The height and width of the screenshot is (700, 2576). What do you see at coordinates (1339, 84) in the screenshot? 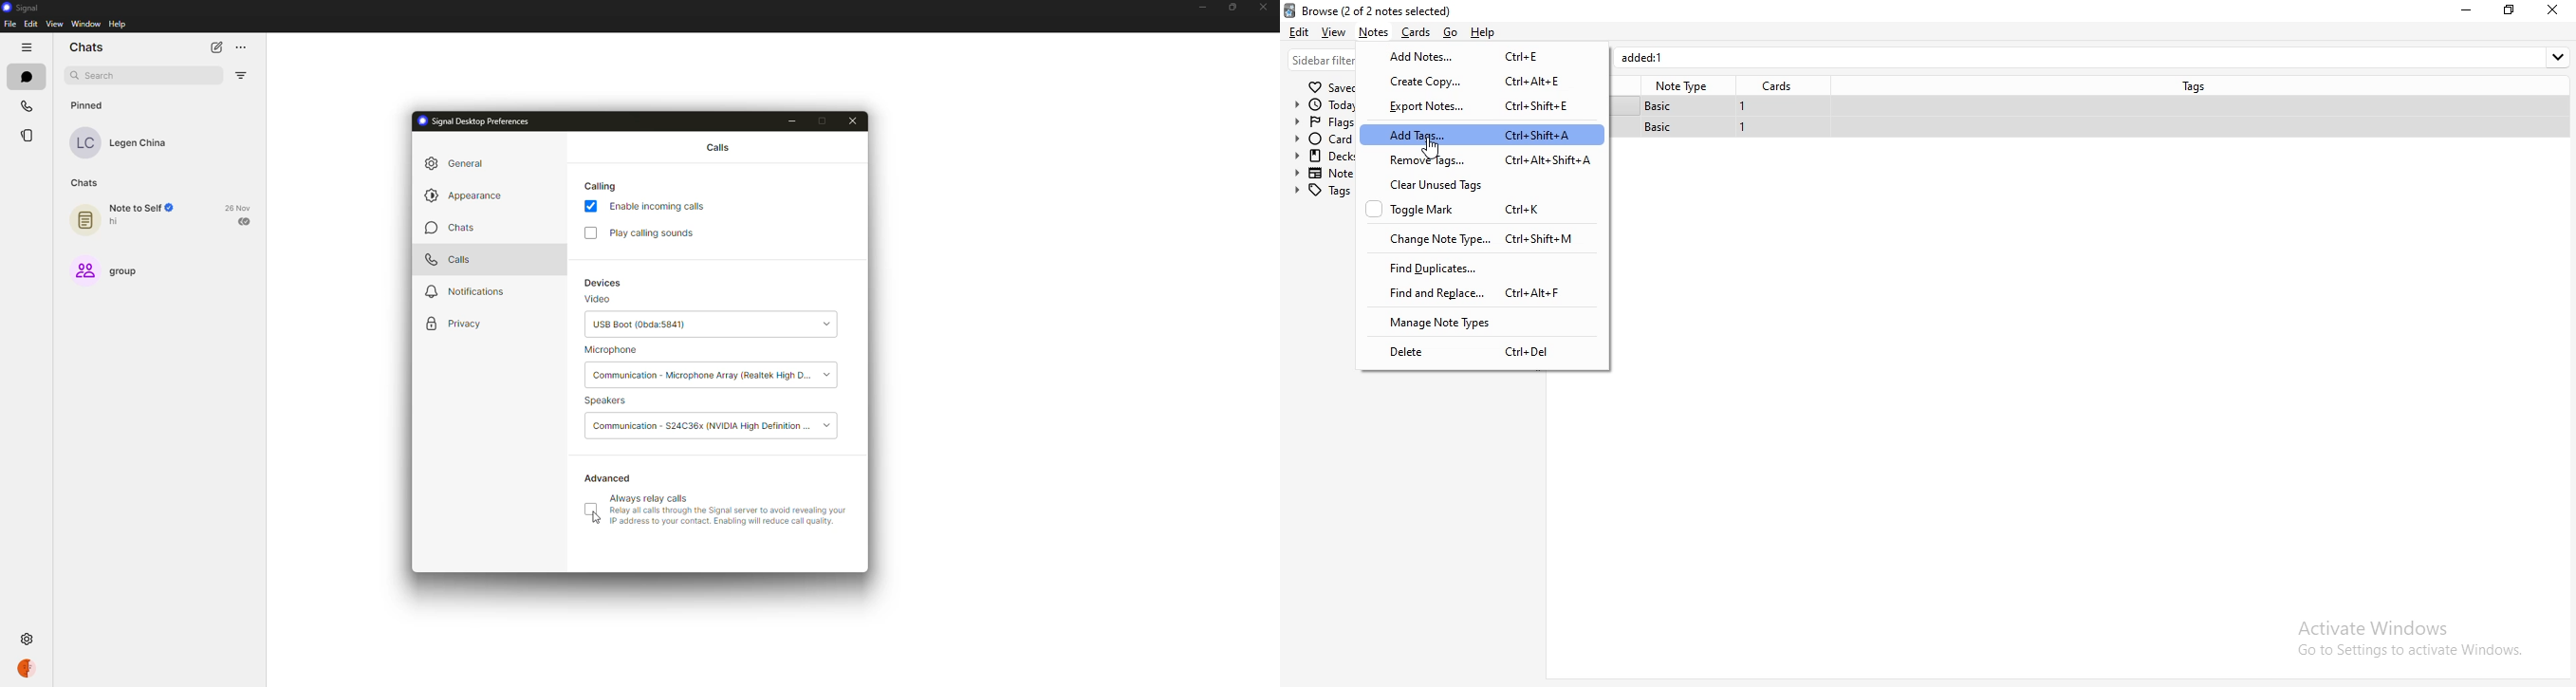
I see `saves searches` at bounding box center [1339, 84].